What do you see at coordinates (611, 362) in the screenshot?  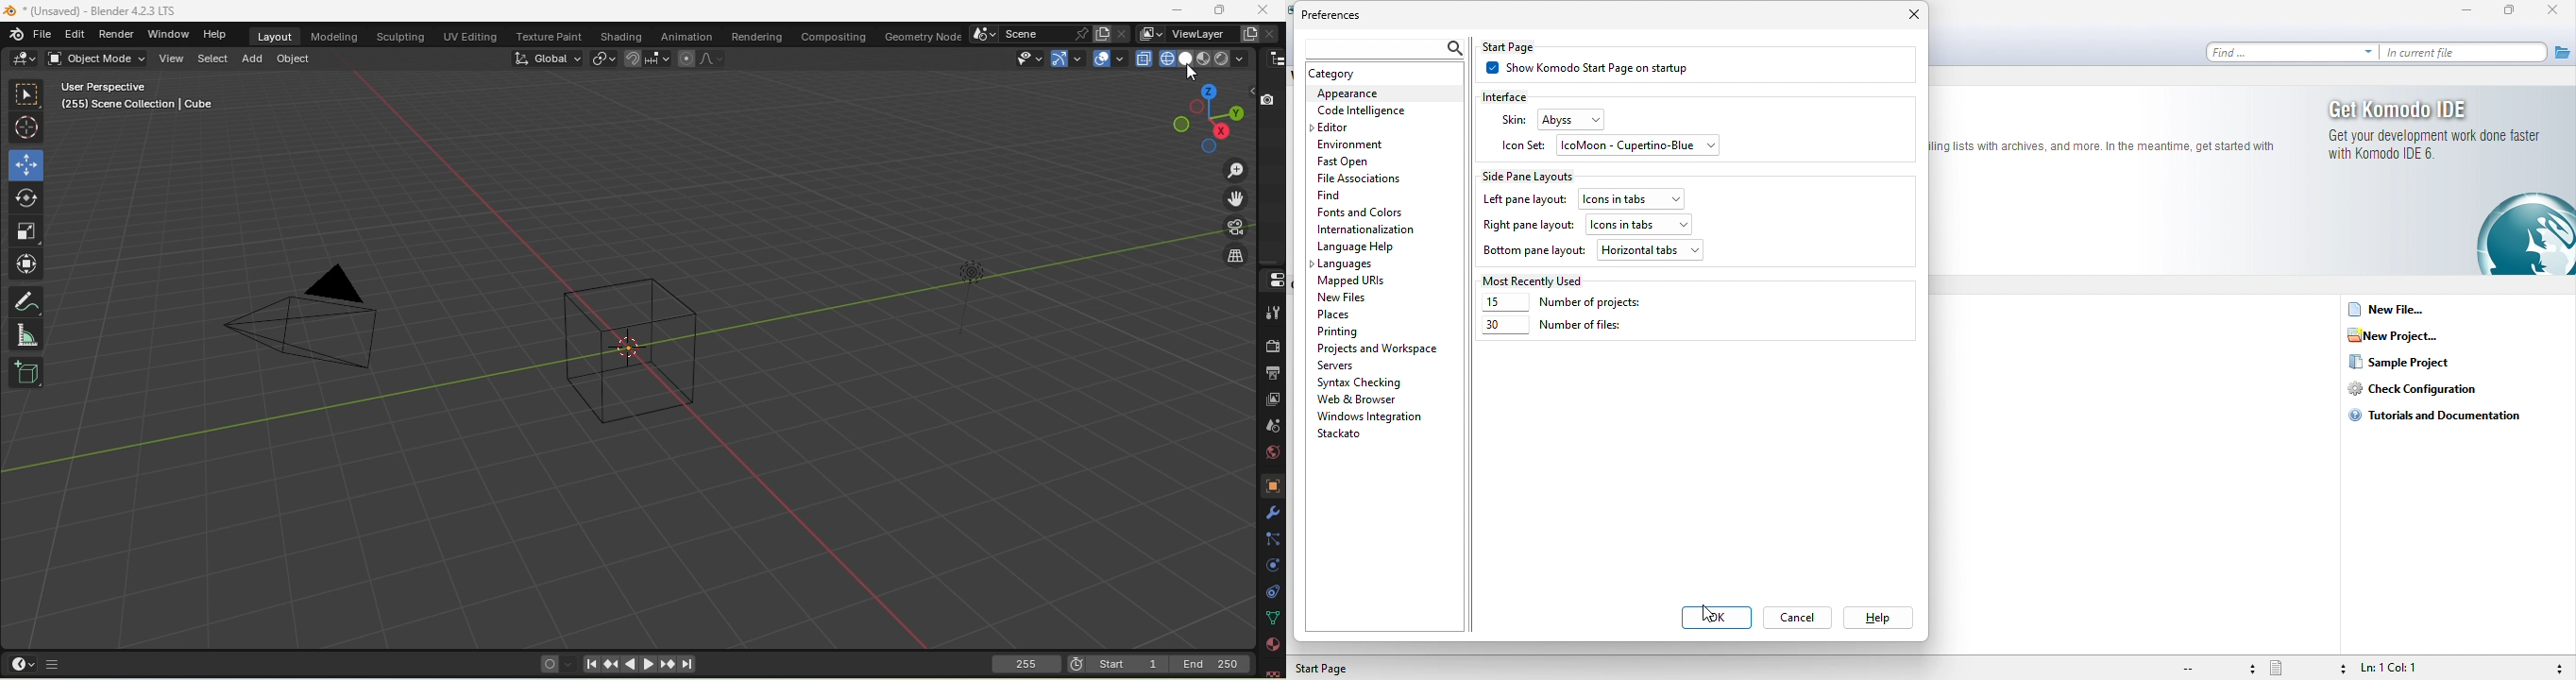 I see `Workspace` at bounding box center [611, 362].